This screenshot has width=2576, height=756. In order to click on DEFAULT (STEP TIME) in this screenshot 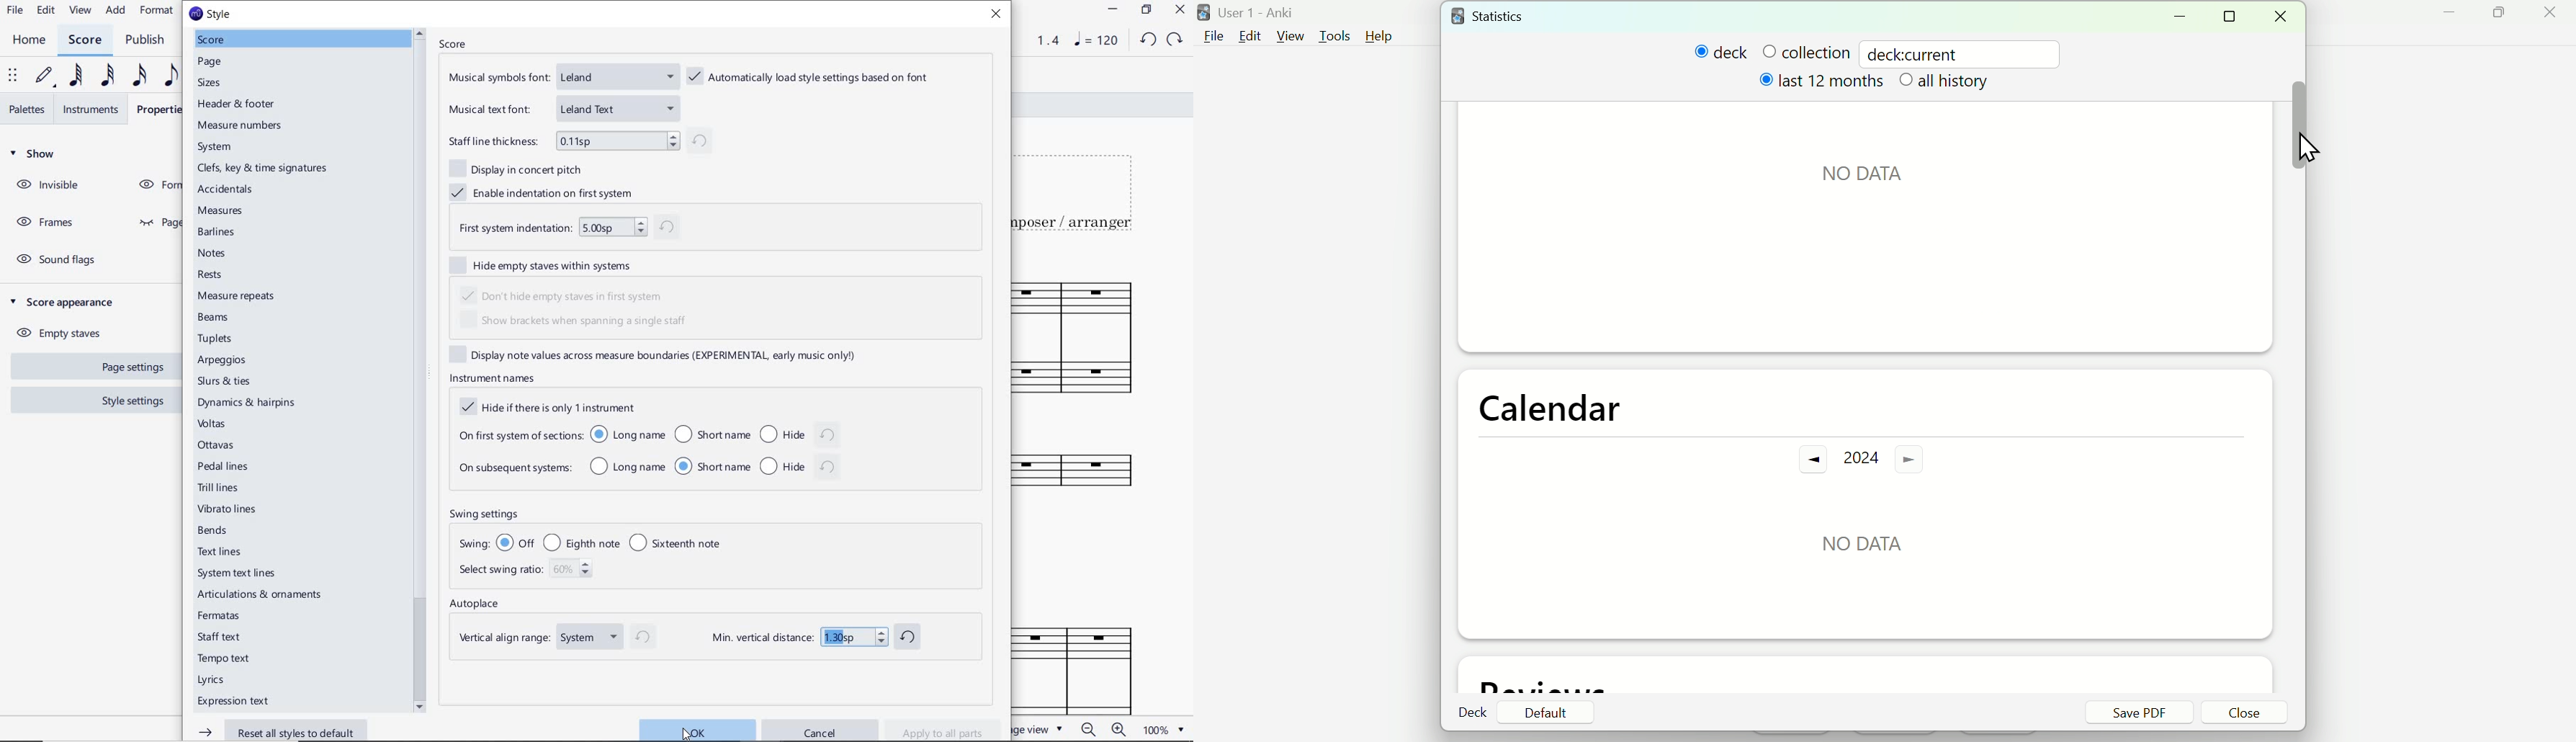, I will do `click(46, 75)`.